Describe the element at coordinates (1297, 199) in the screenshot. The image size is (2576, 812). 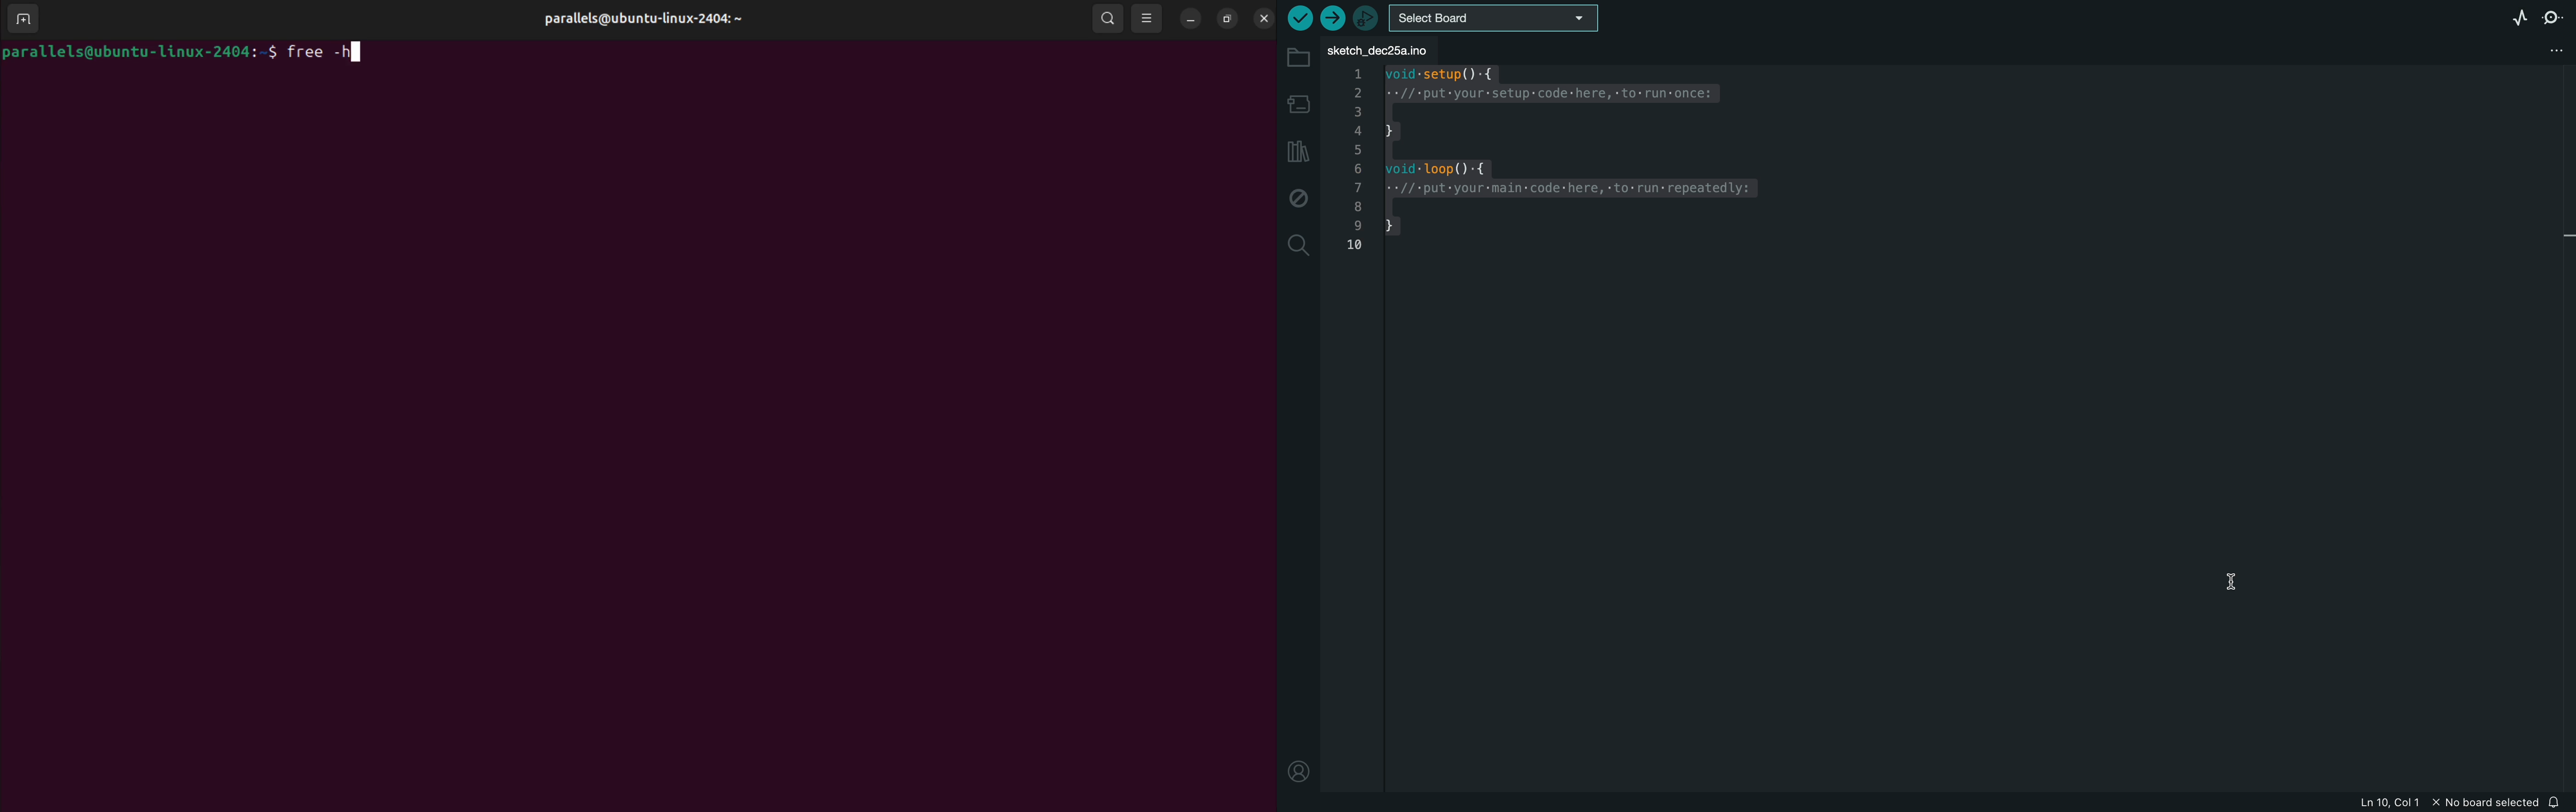
I see `debug` at that location.